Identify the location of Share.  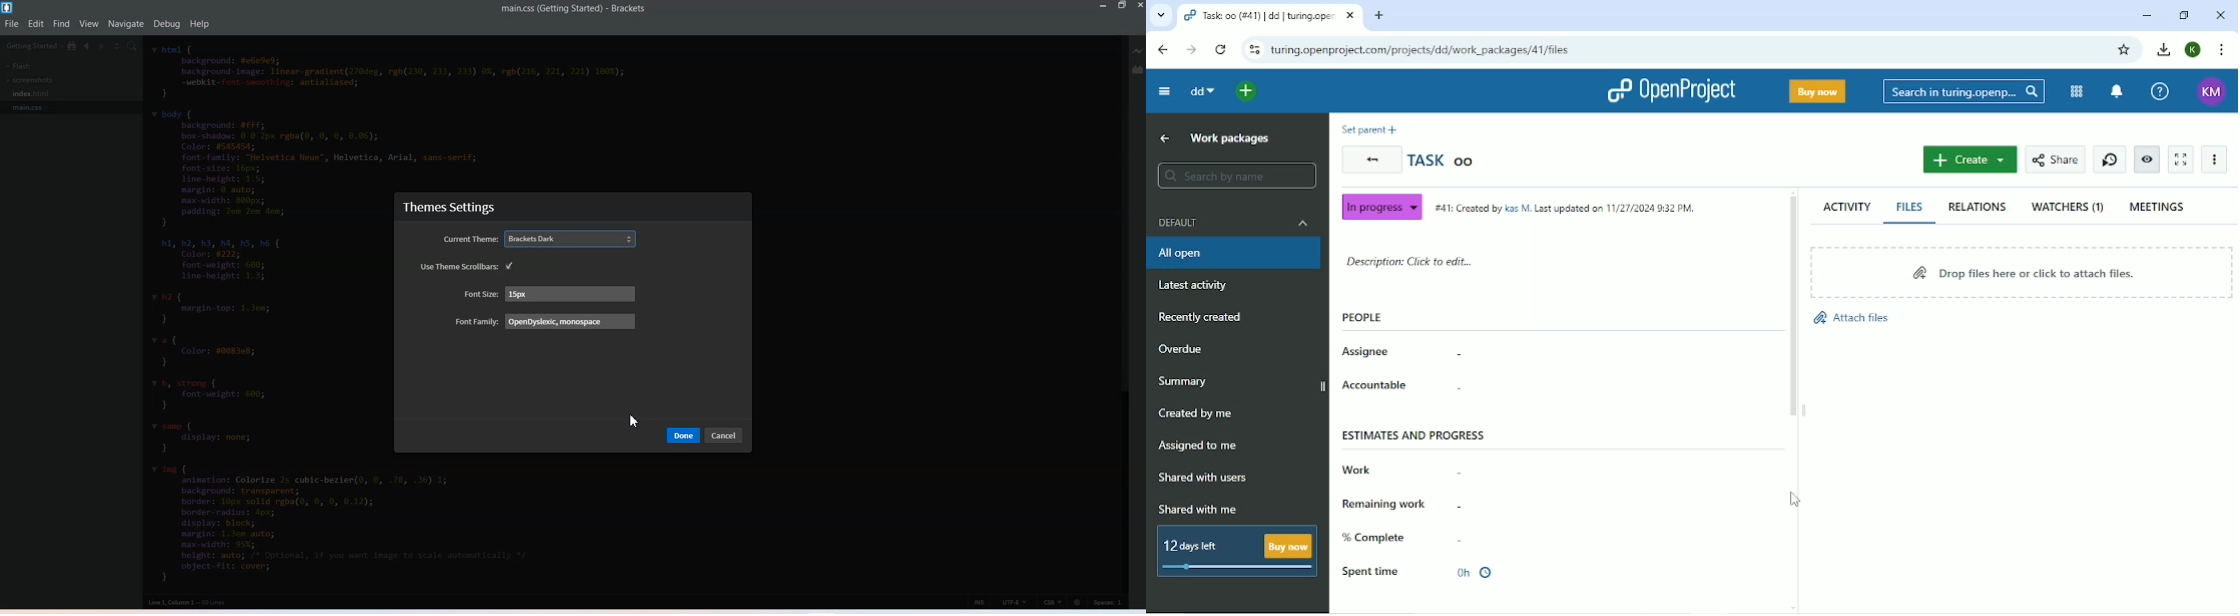
(2055, 160).